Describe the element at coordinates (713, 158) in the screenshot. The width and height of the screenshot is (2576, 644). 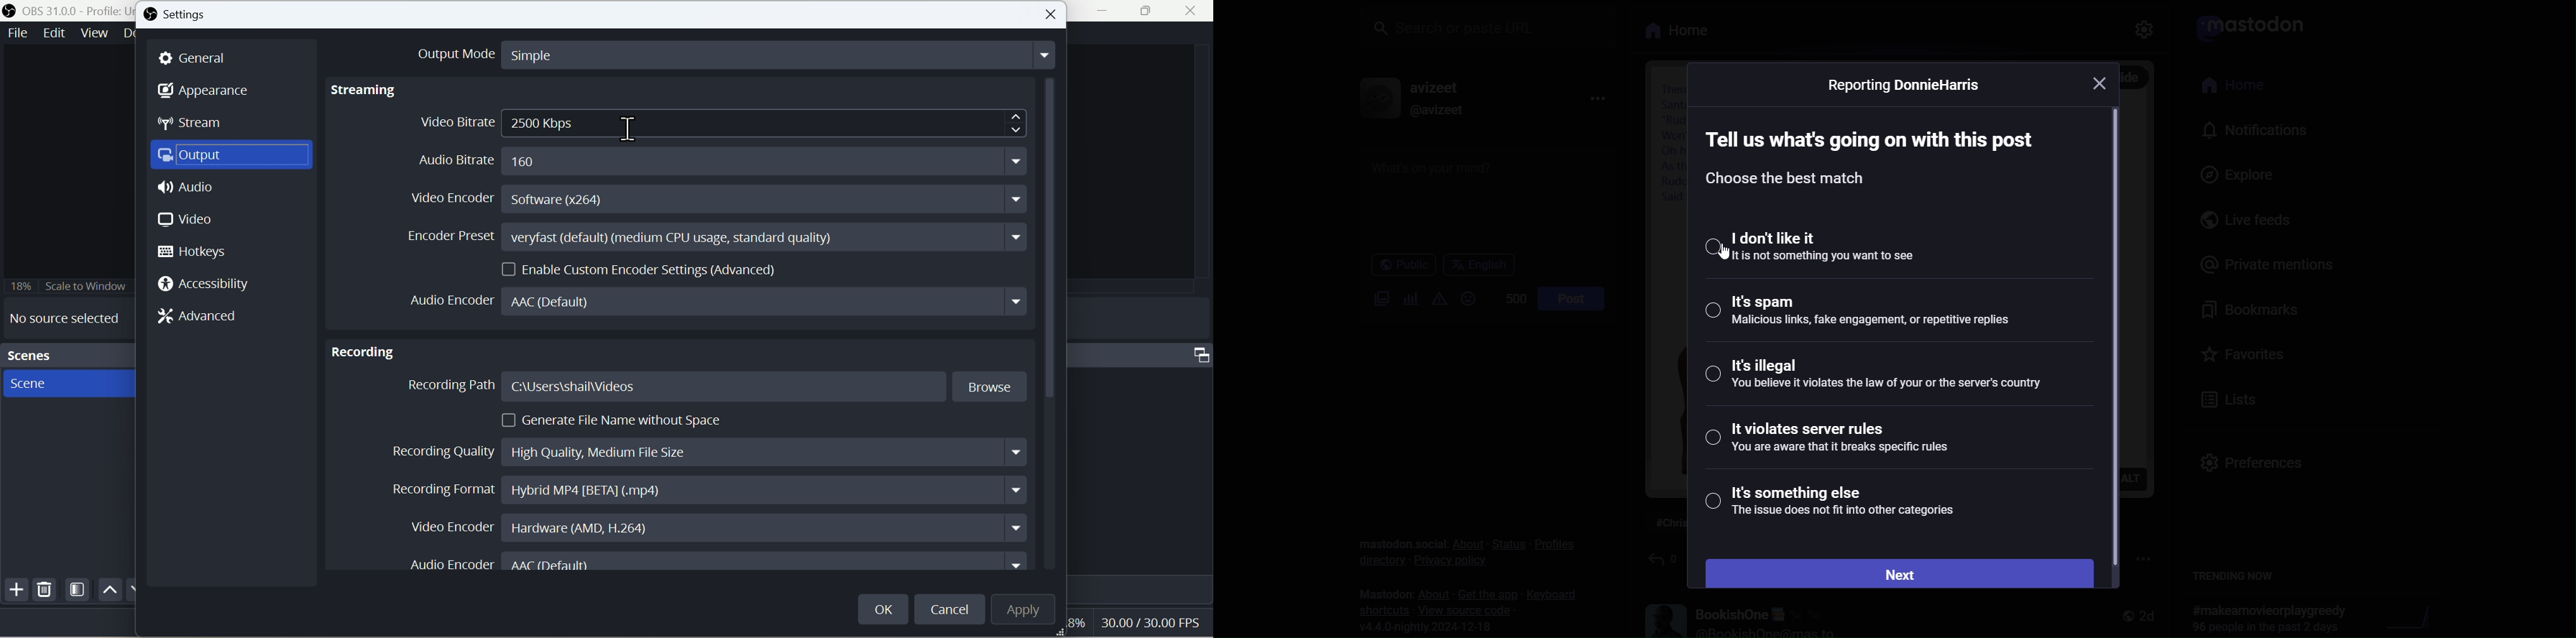
I see `Audio Bitrate` at that location.